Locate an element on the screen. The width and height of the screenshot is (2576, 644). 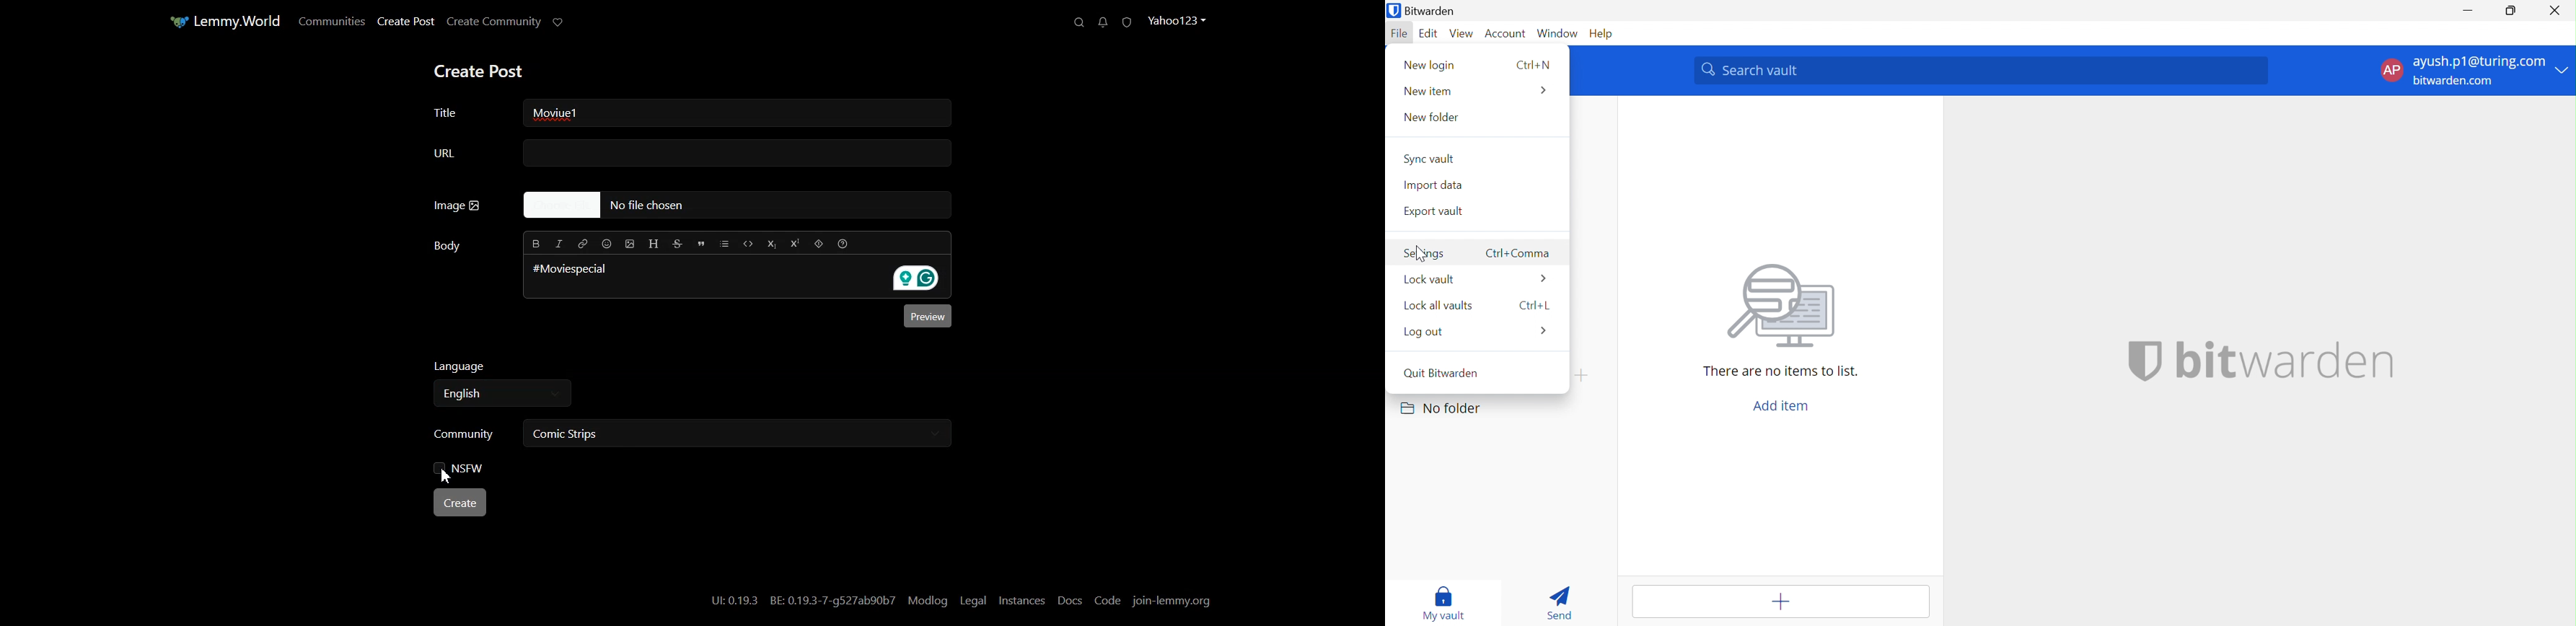
Bitwarden is located at coordinates (1425, 11).